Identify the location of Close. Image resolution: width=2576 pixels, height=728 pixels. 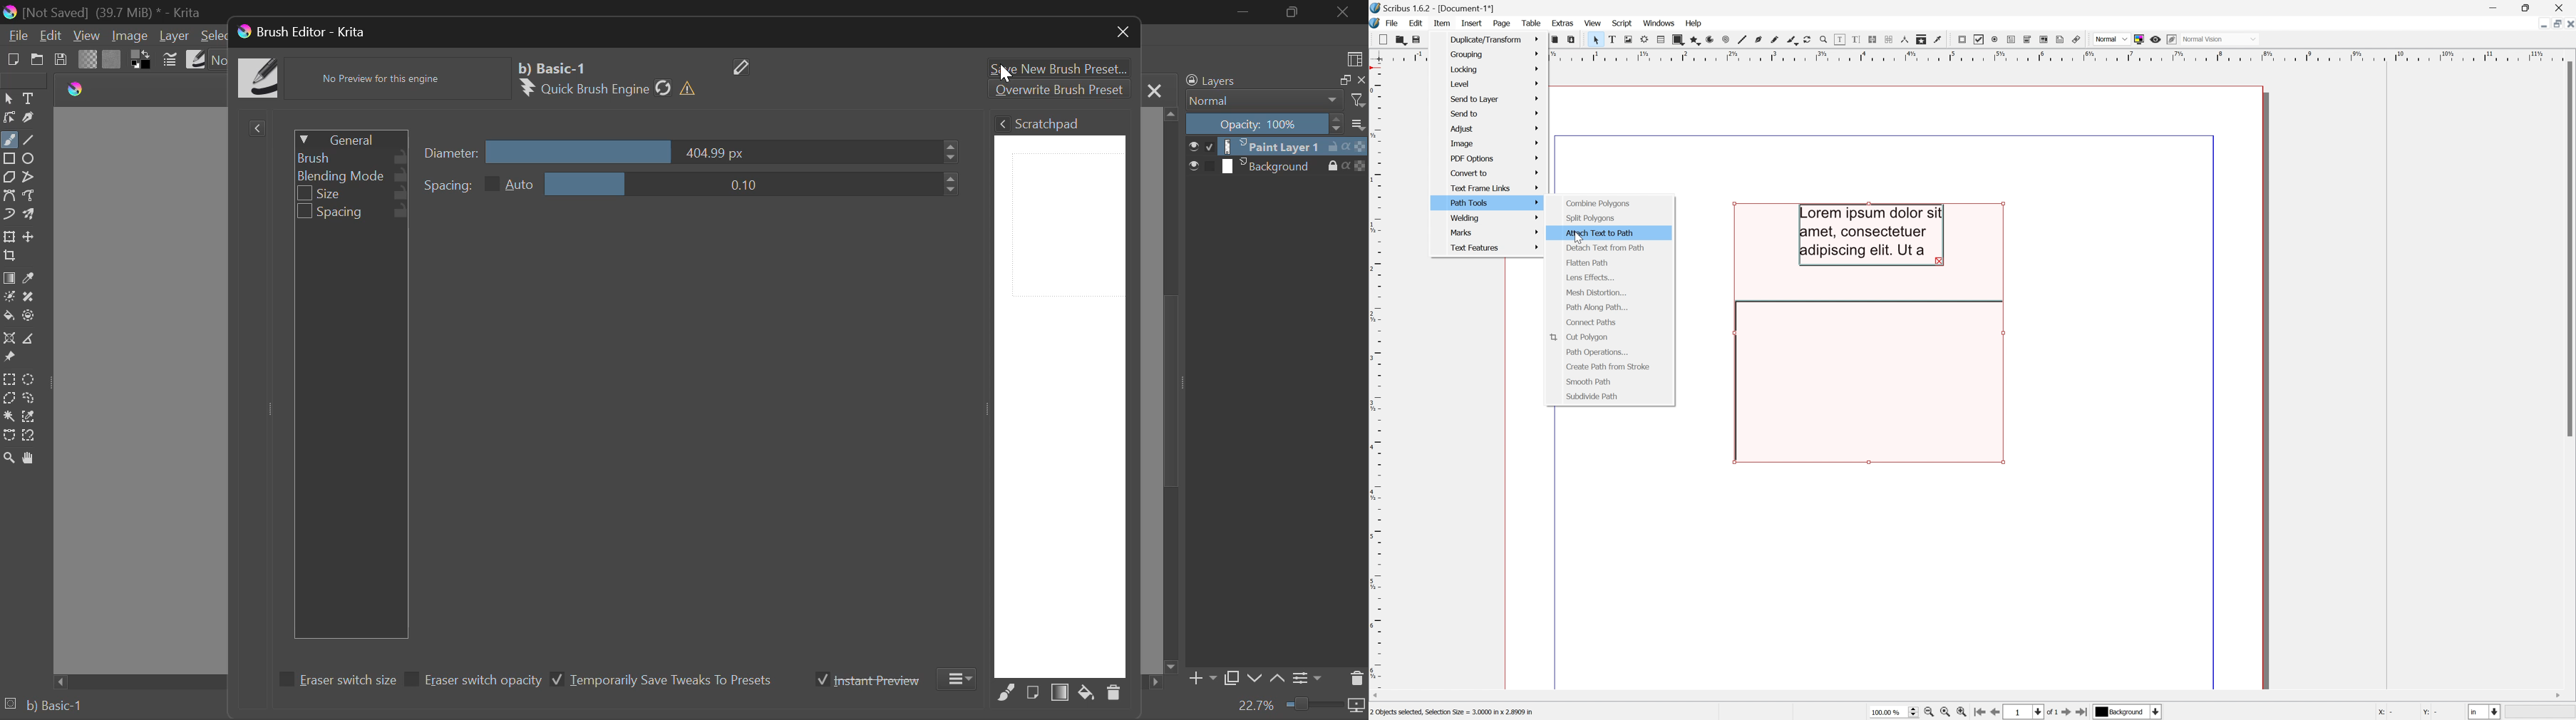
(1155, 90).